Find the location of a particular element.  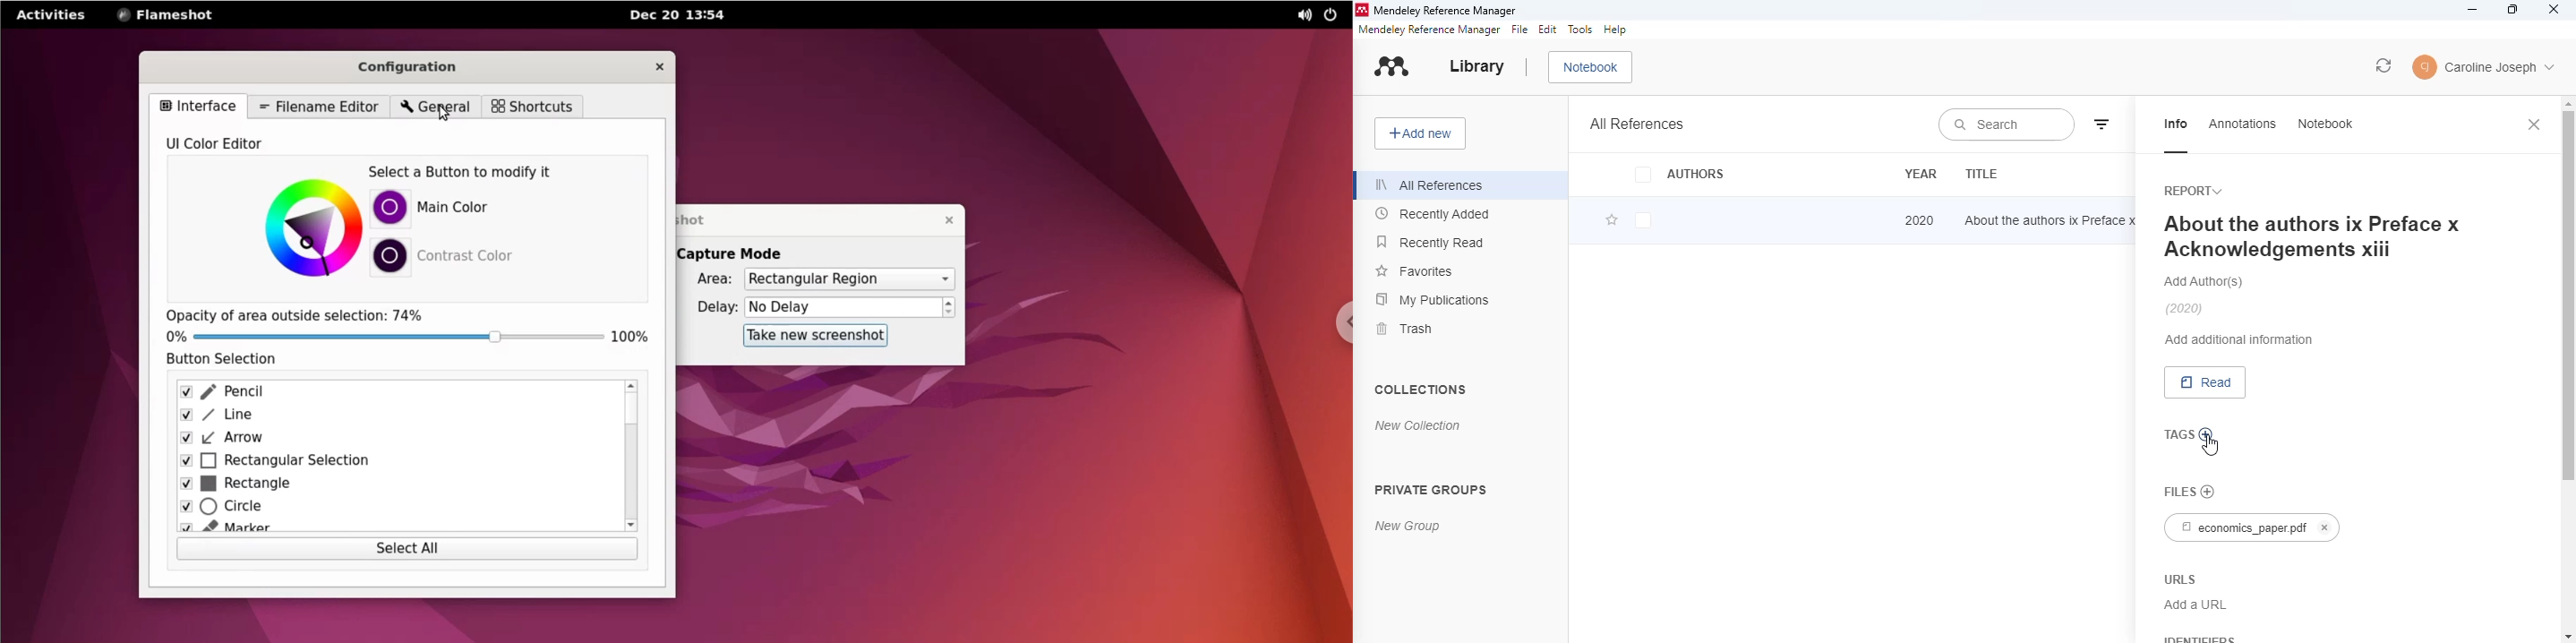

circle is located at coordinates (395, 506).